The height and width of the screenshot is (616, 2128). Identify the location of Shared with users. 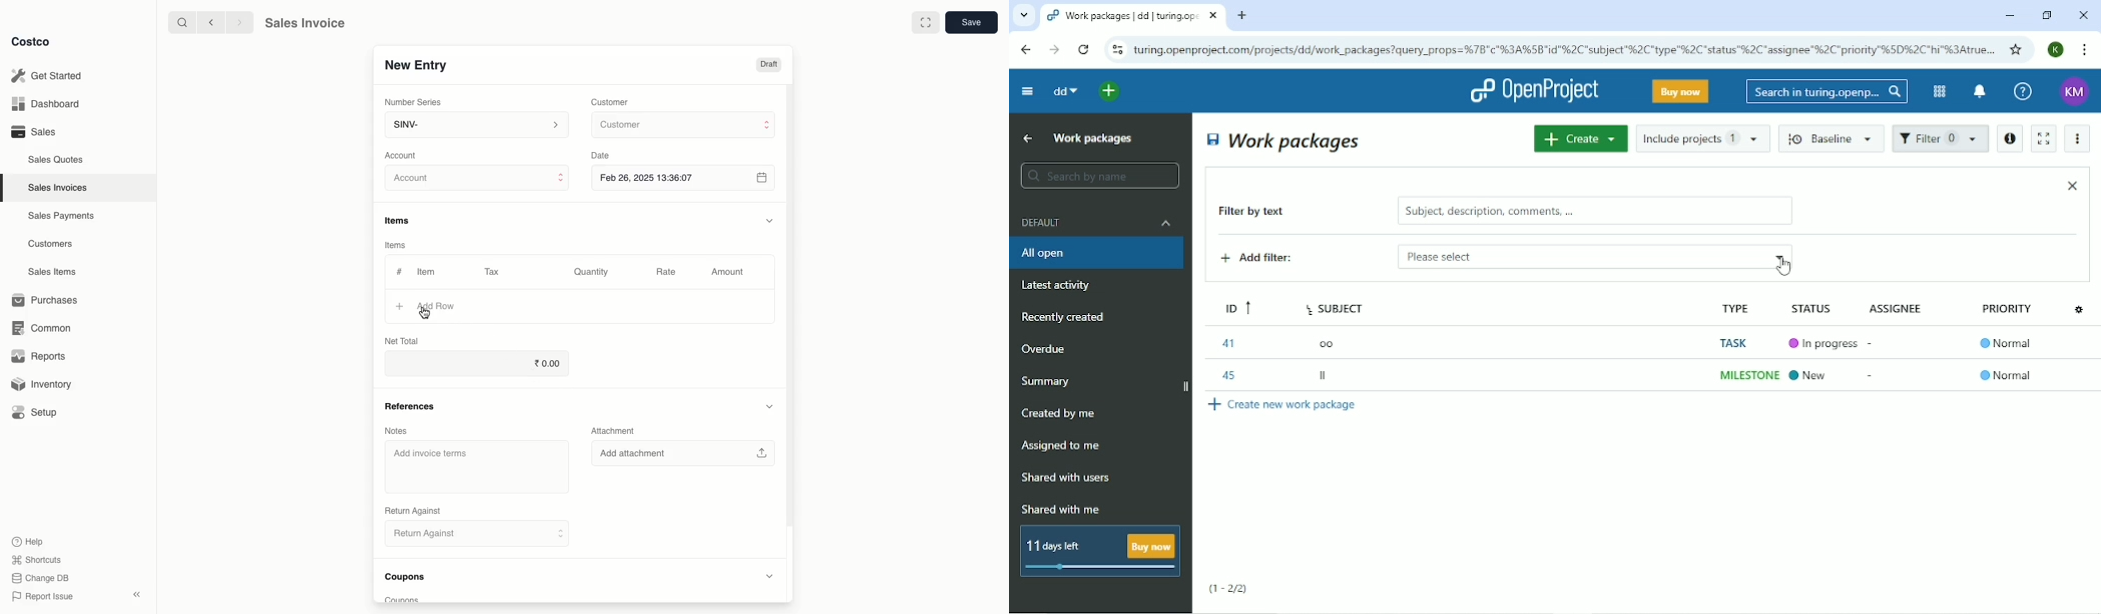
(1067, 478).